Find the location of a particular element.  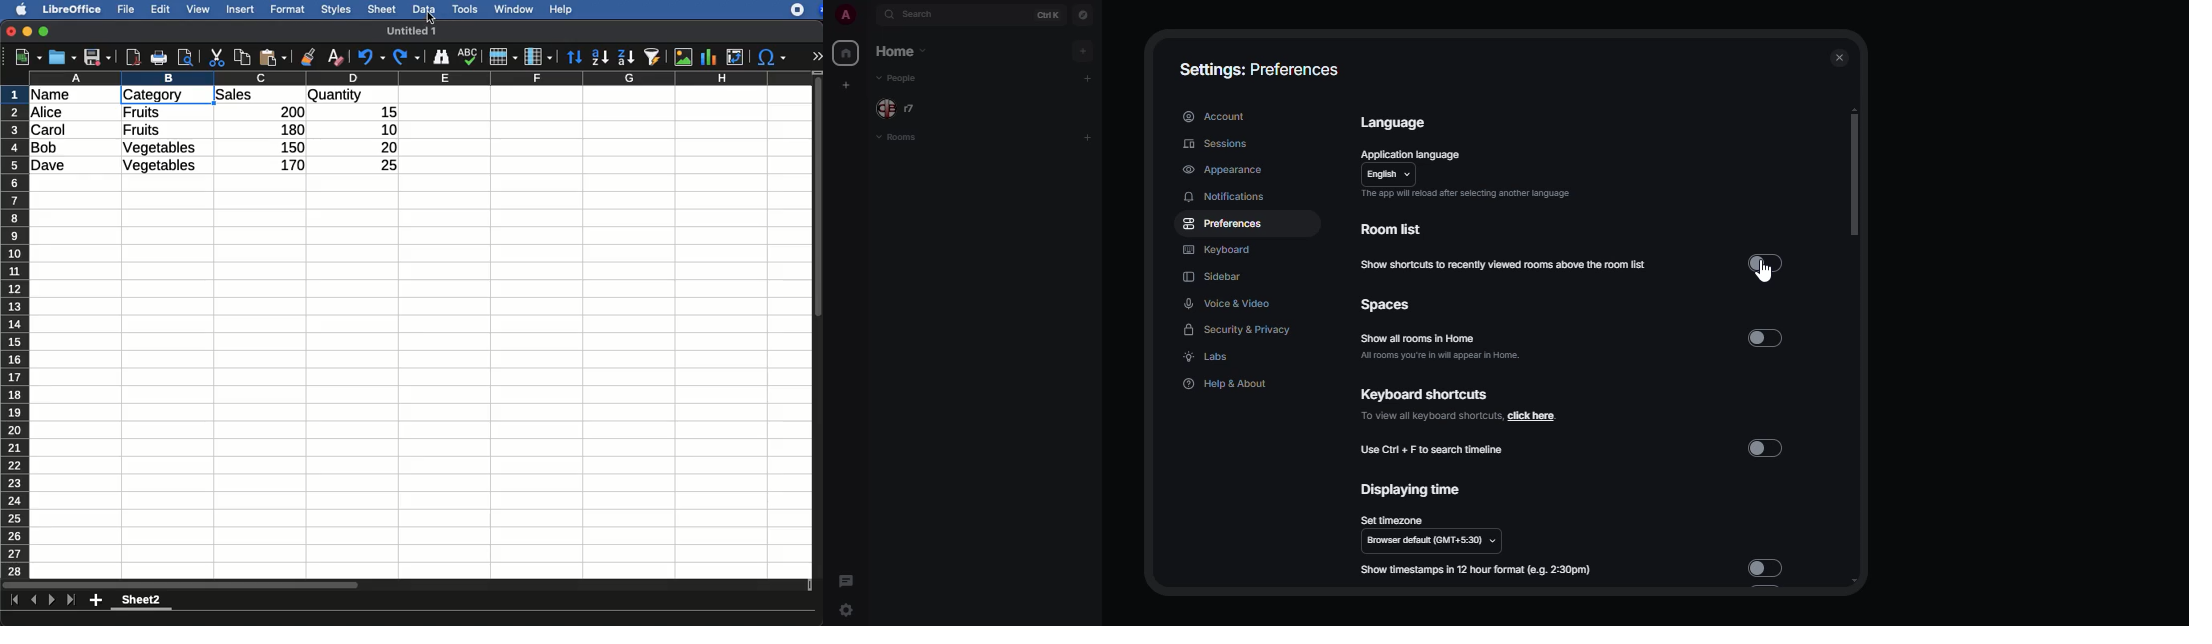

next sheet is located at coordinates (50, 601).